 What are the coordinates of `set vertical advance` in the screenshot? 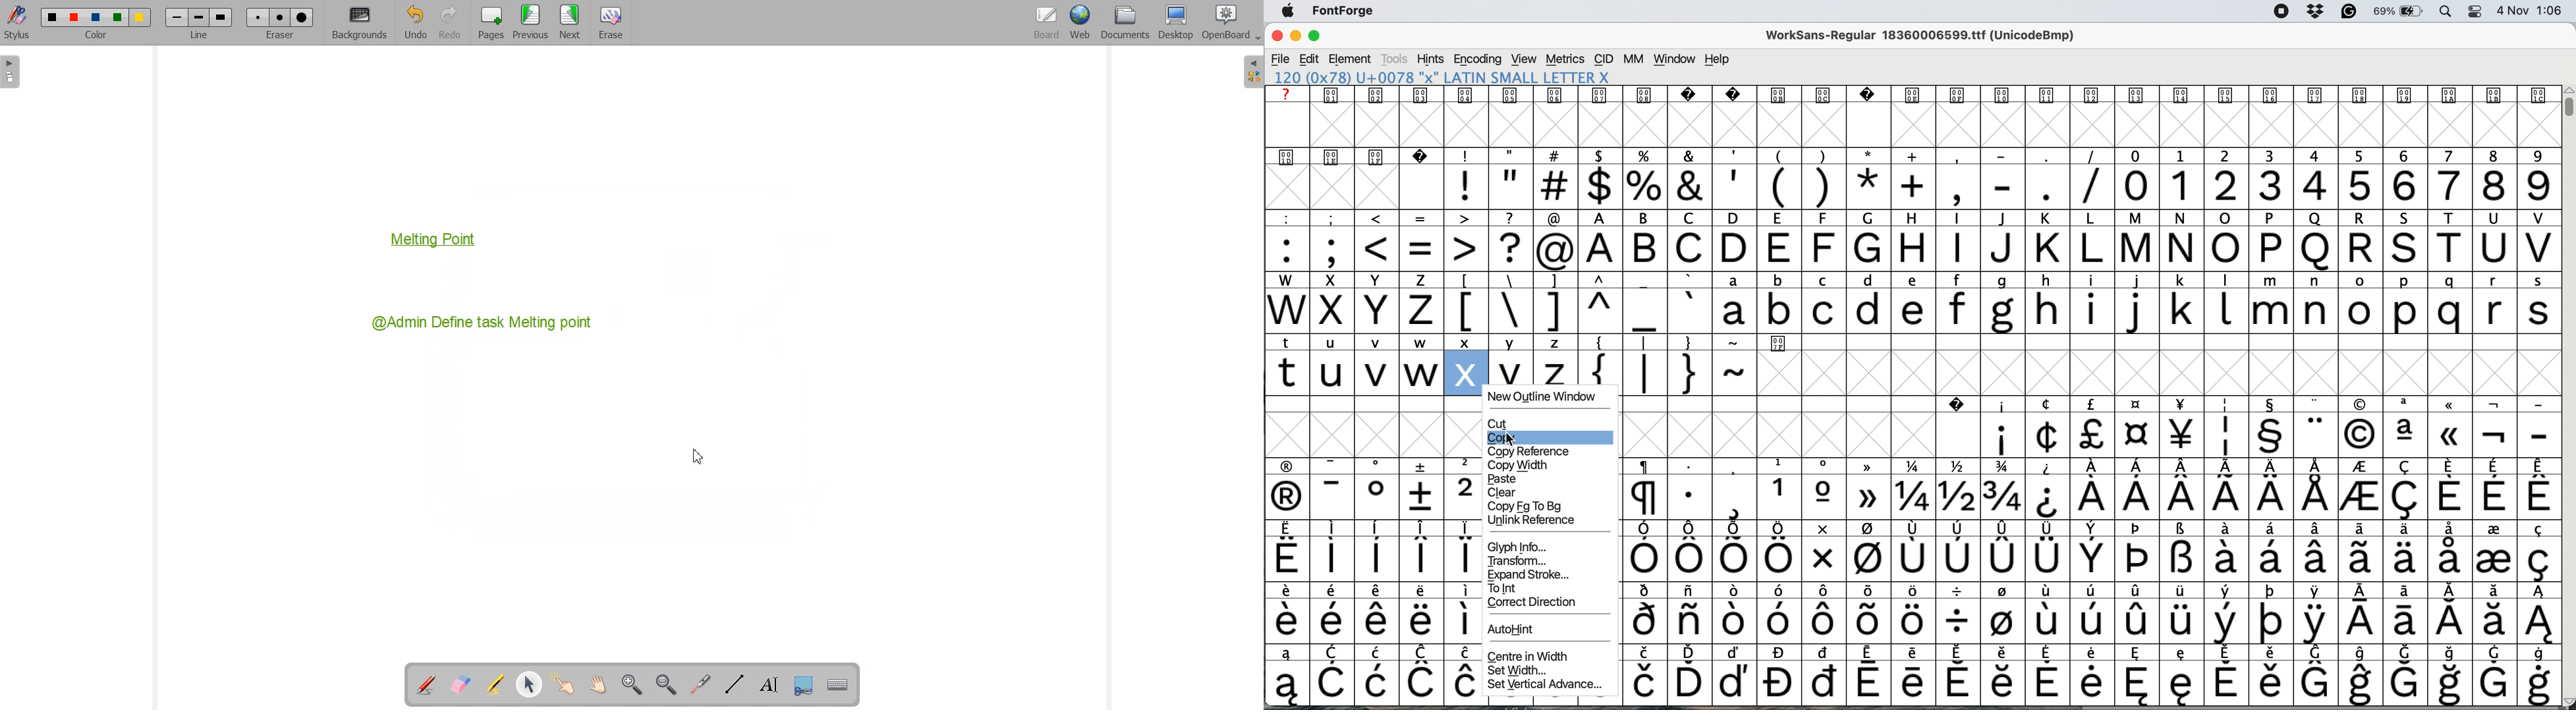 It's located at (1545, 686).